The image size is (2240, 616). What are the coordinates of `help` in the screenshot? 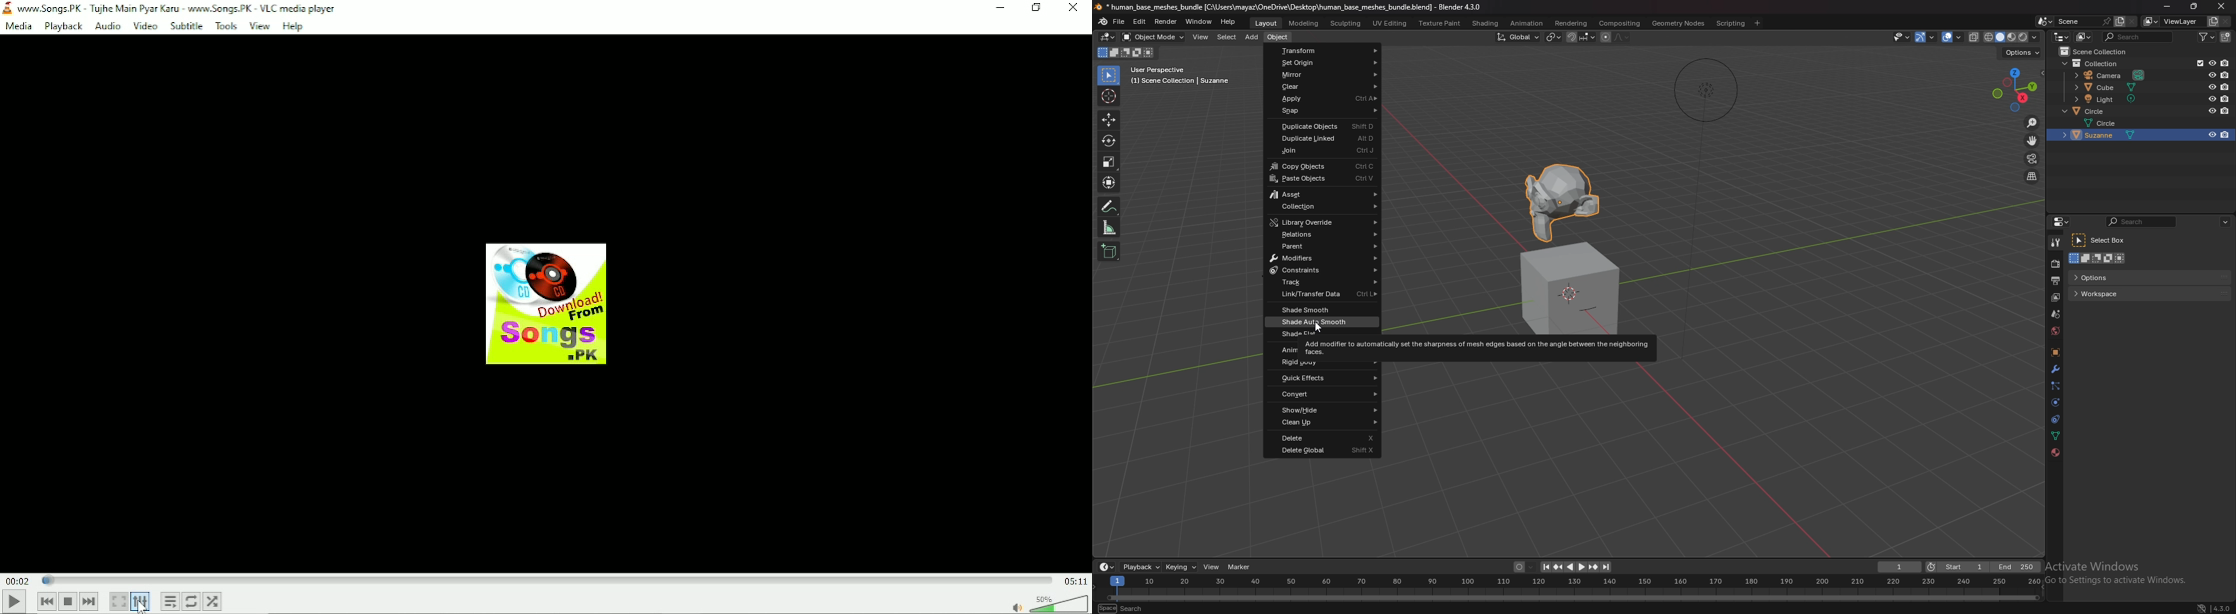 It's located at (1228, 22).